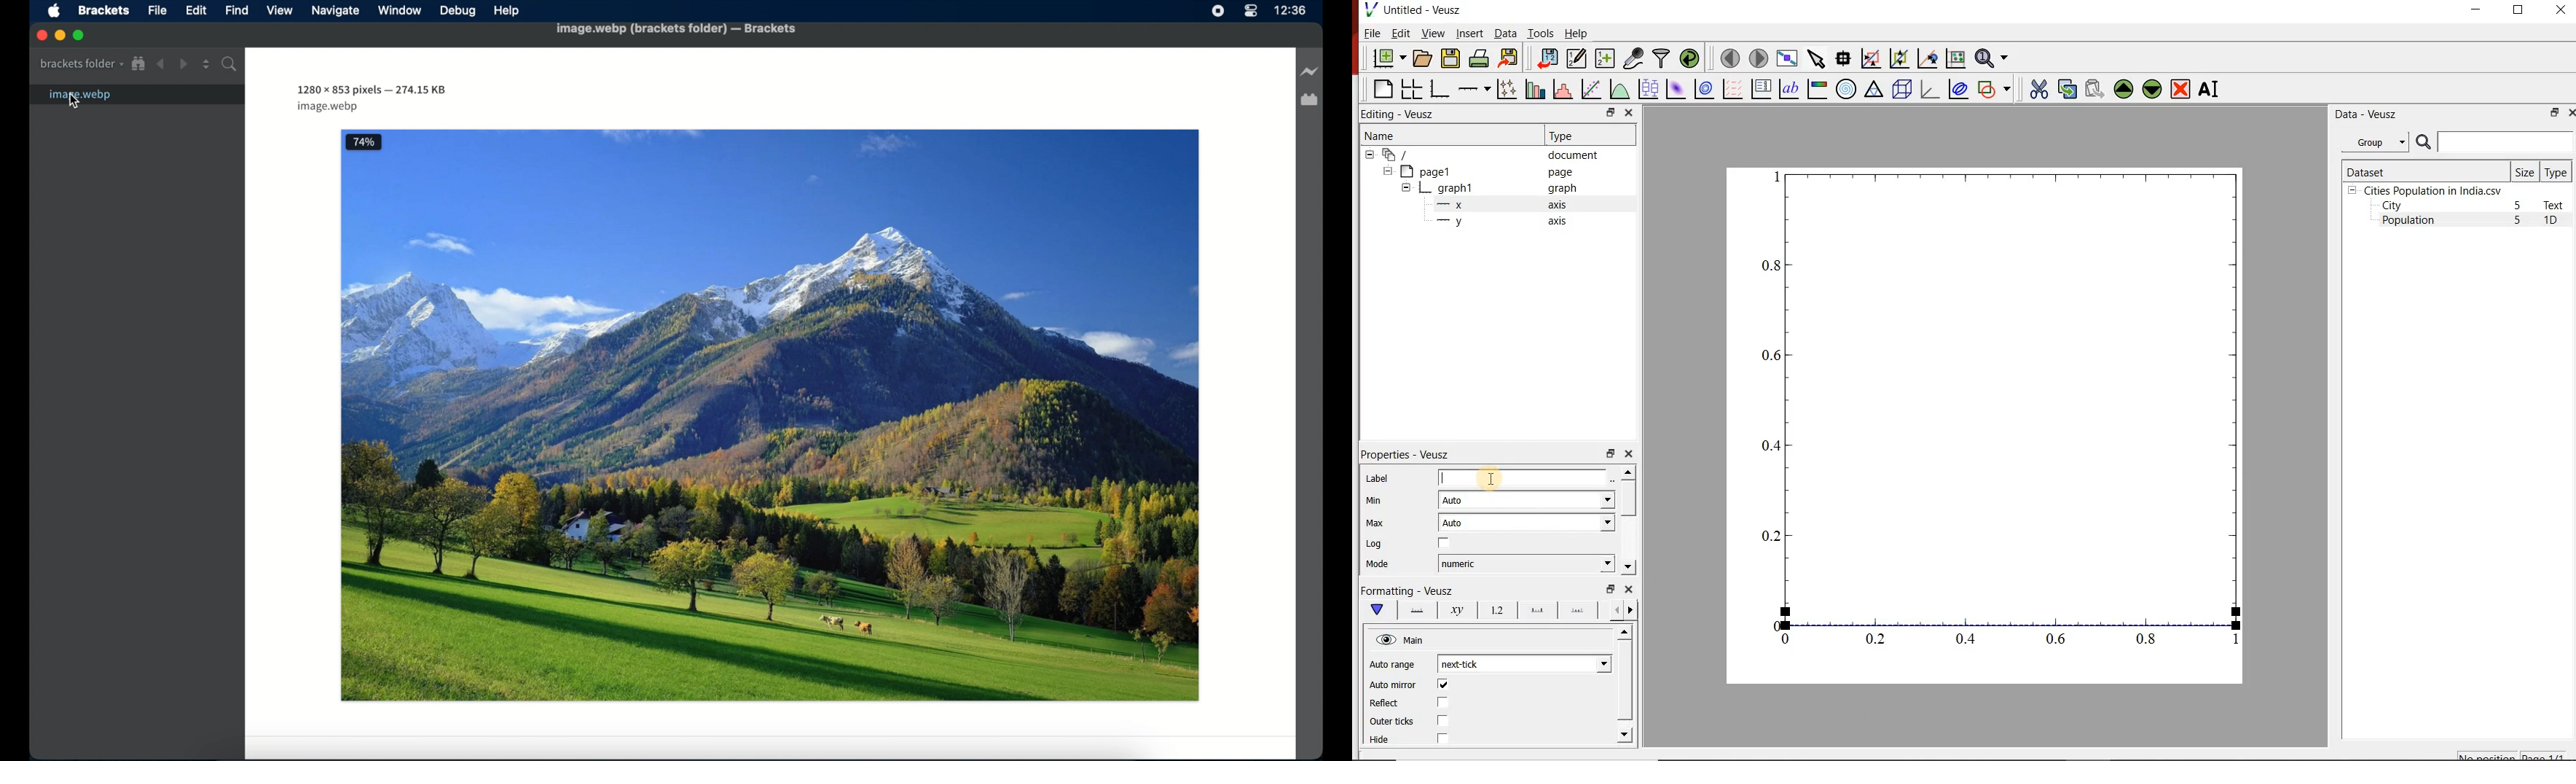  I want to click on scrollbar, so click(1626, 685).